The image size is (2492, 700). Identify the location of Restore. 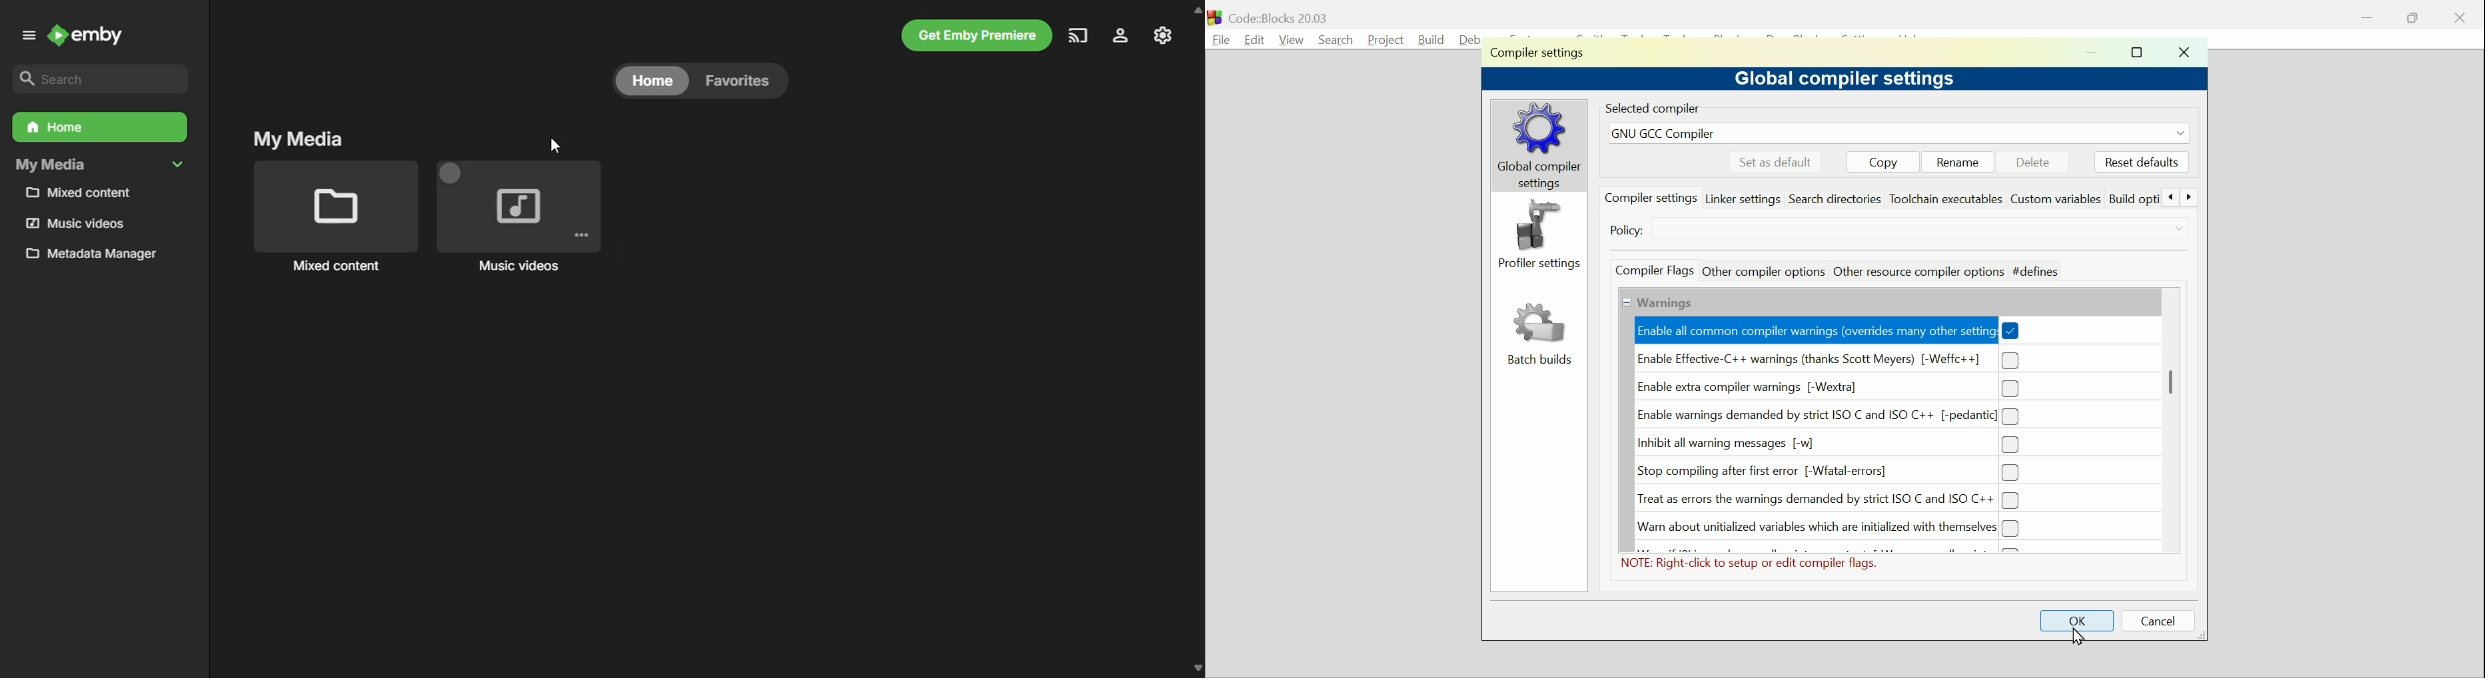
(2415, 18).